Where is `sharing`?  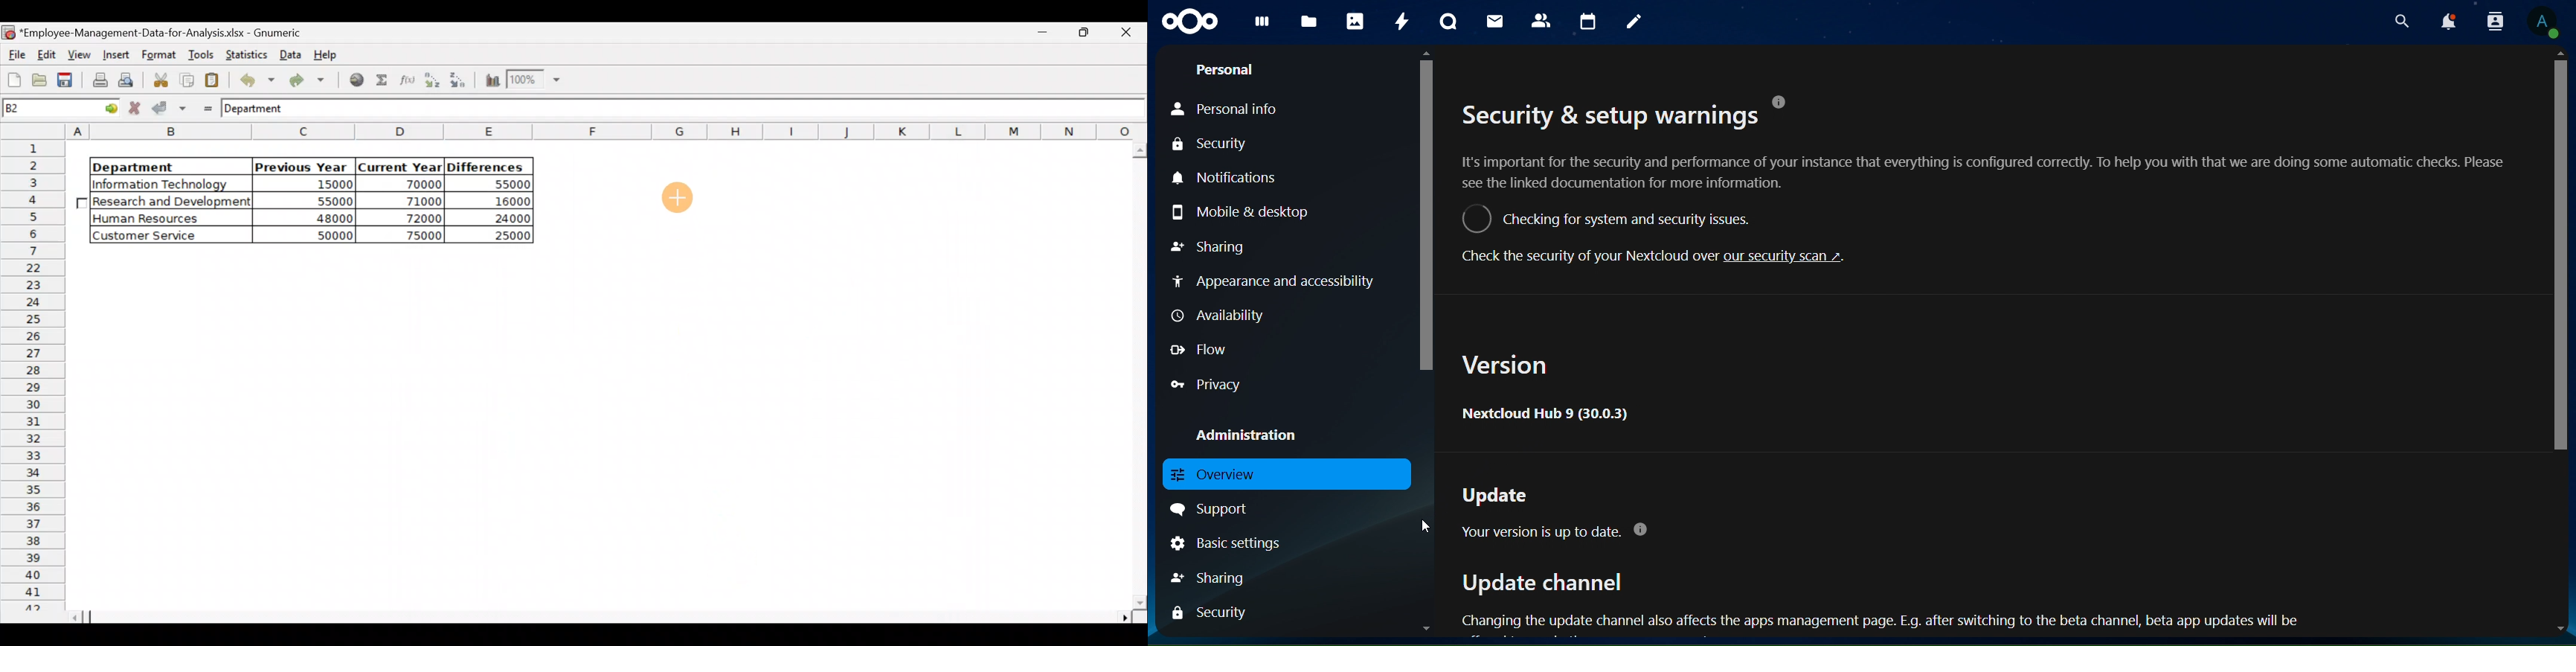 sharing is located at coordinates (1205, 247).